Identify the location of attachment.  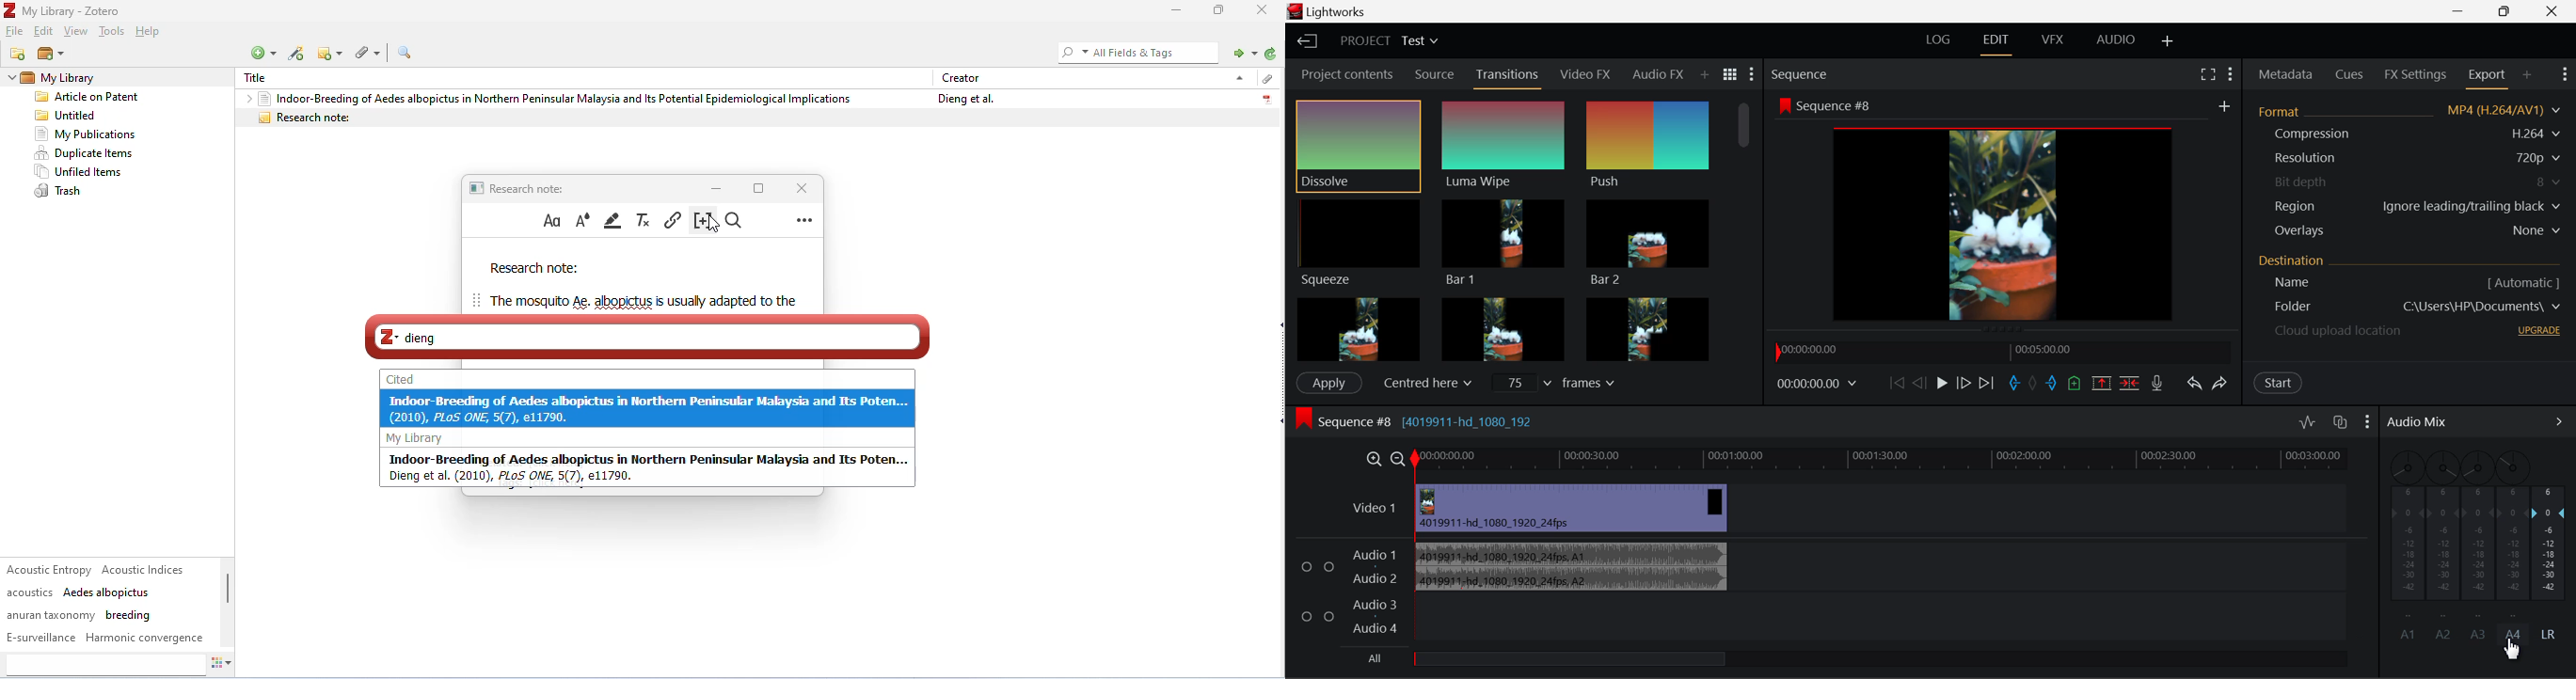
(1265, 79).